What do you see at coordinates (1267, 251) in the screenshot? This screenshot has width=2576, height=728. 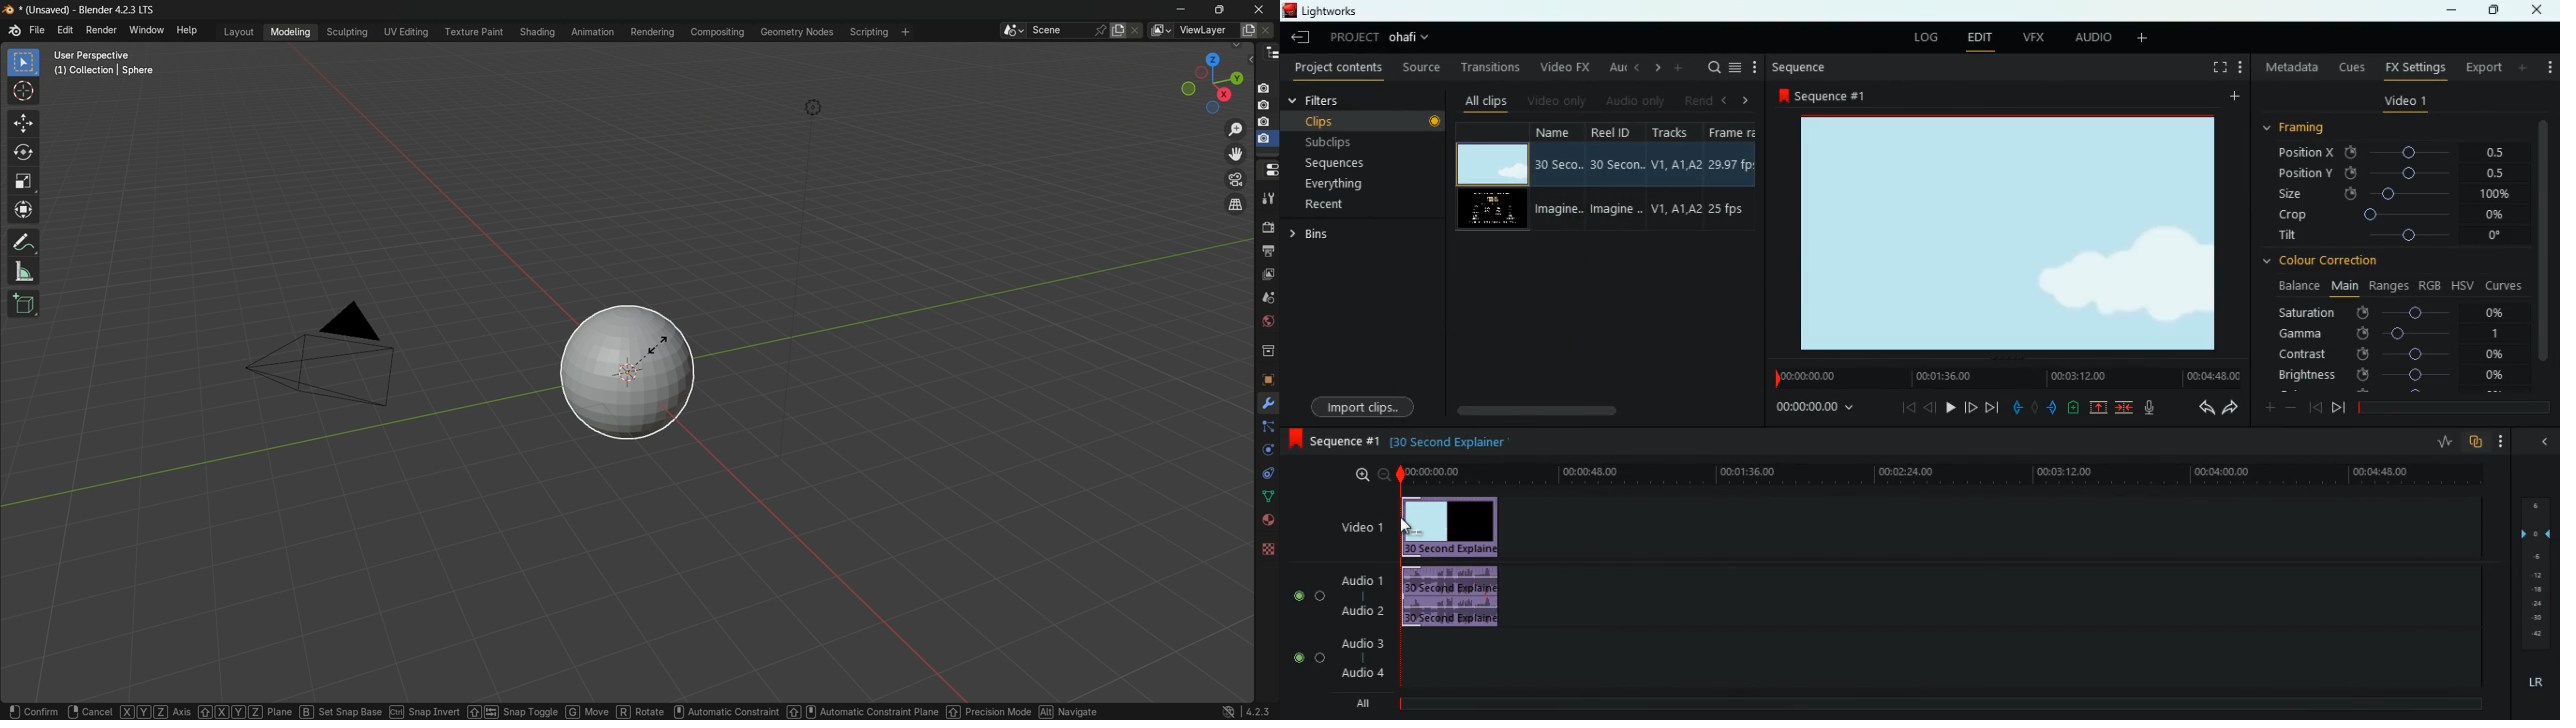 I see `output` at bounding box center [1267, 251].